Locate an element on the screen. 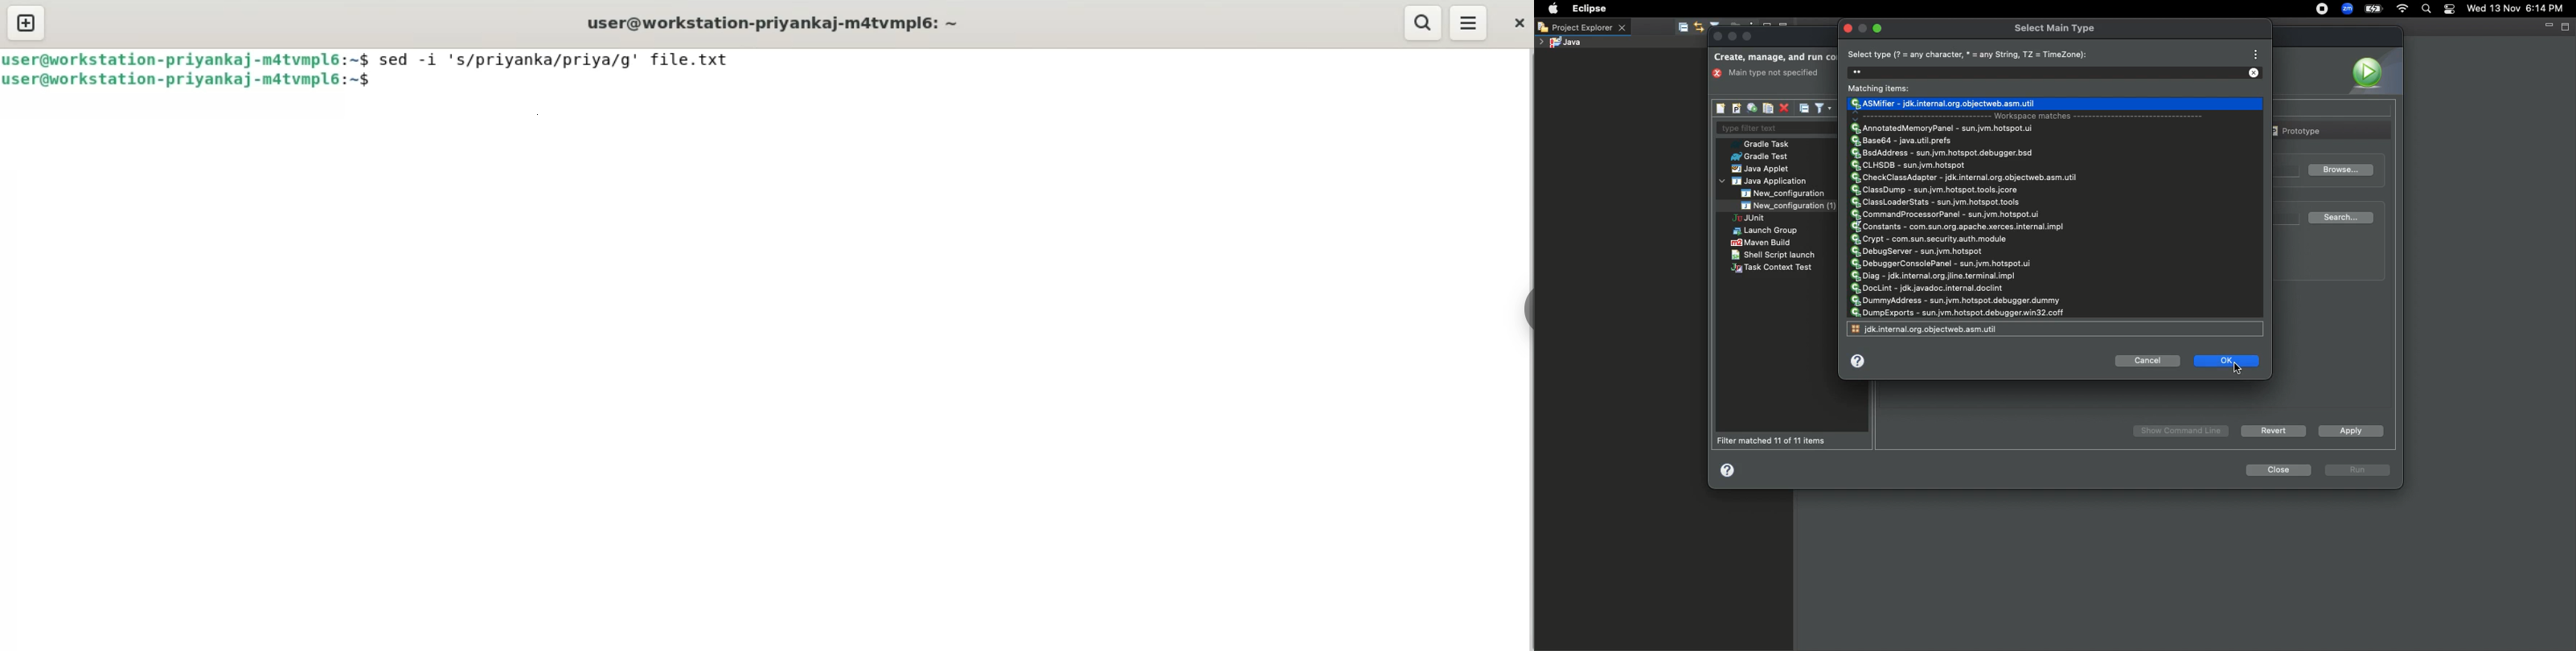 This screenshot has width=2576, height=672. JUnit is located at coordinates (1761, 219).